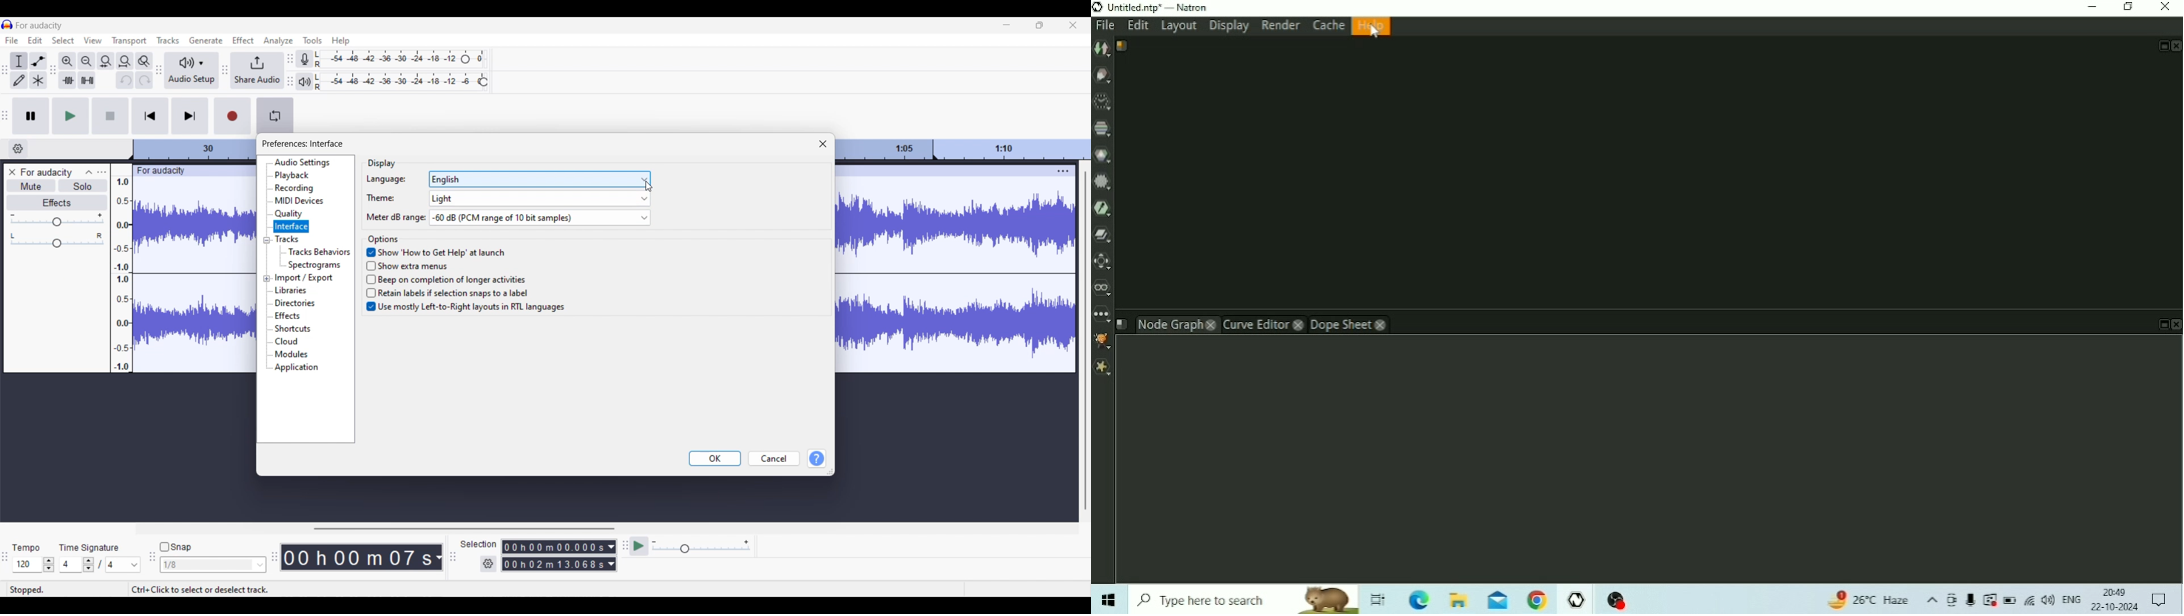 This screenshot has width=2184, height=616. Describe the element at coordinates (70, 116) in the screenshot. I see `Play/Play once` at that location.